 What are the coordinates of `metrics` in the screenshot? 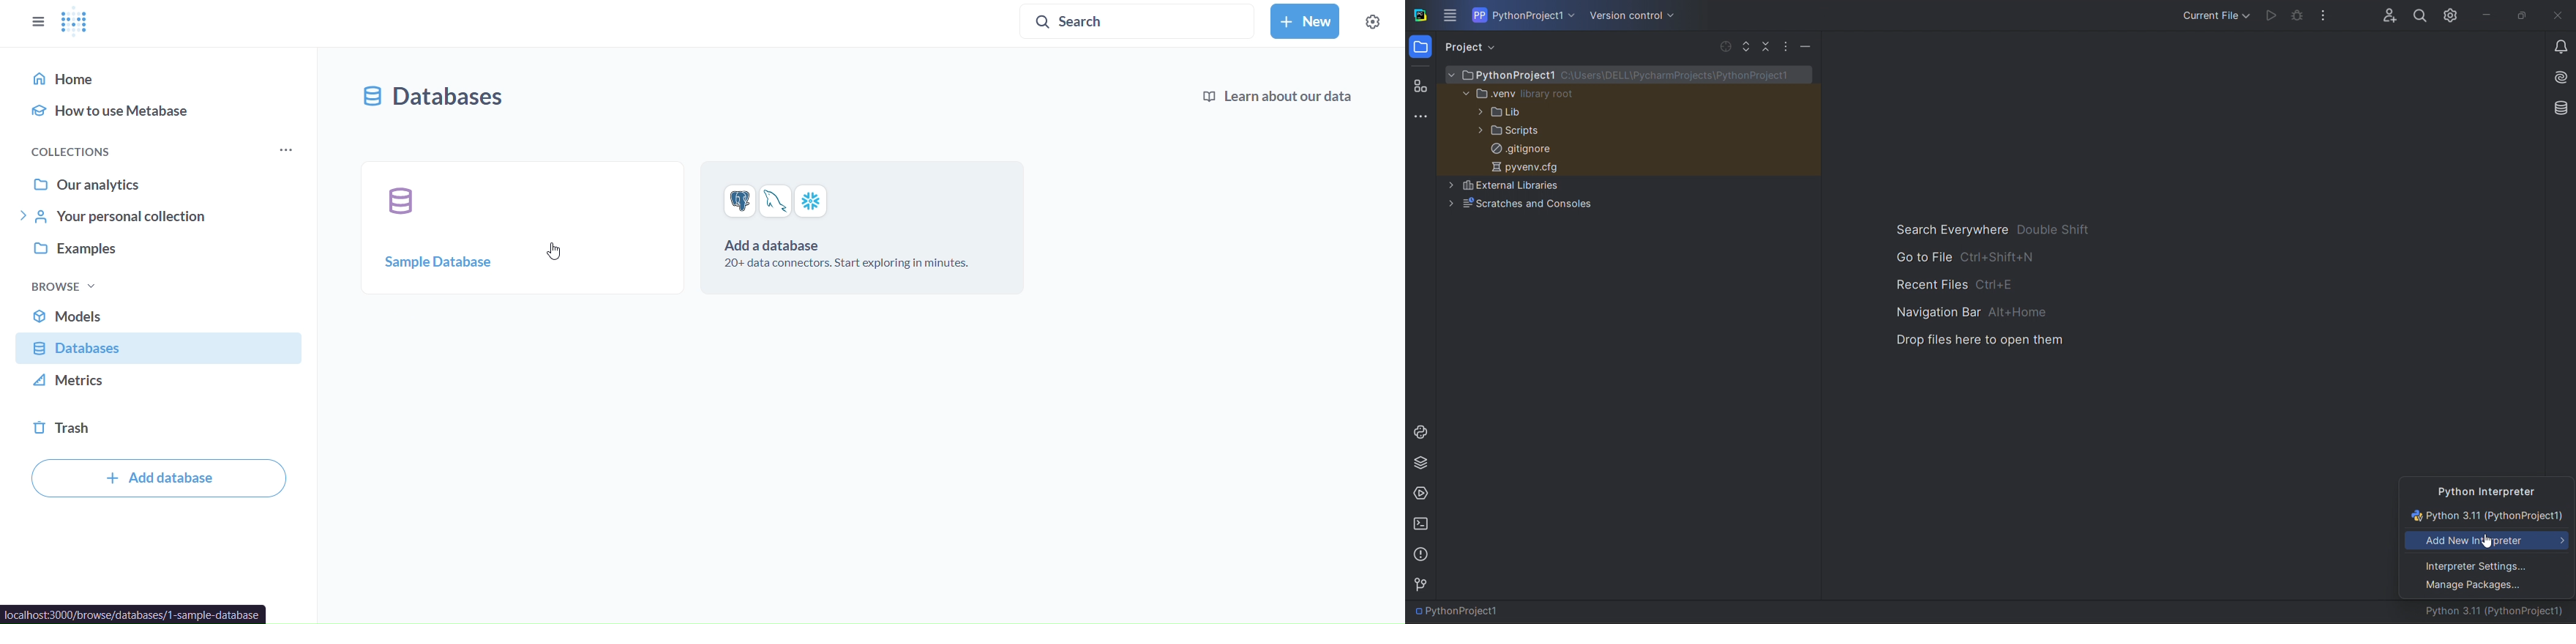 It's located at (159, 385).